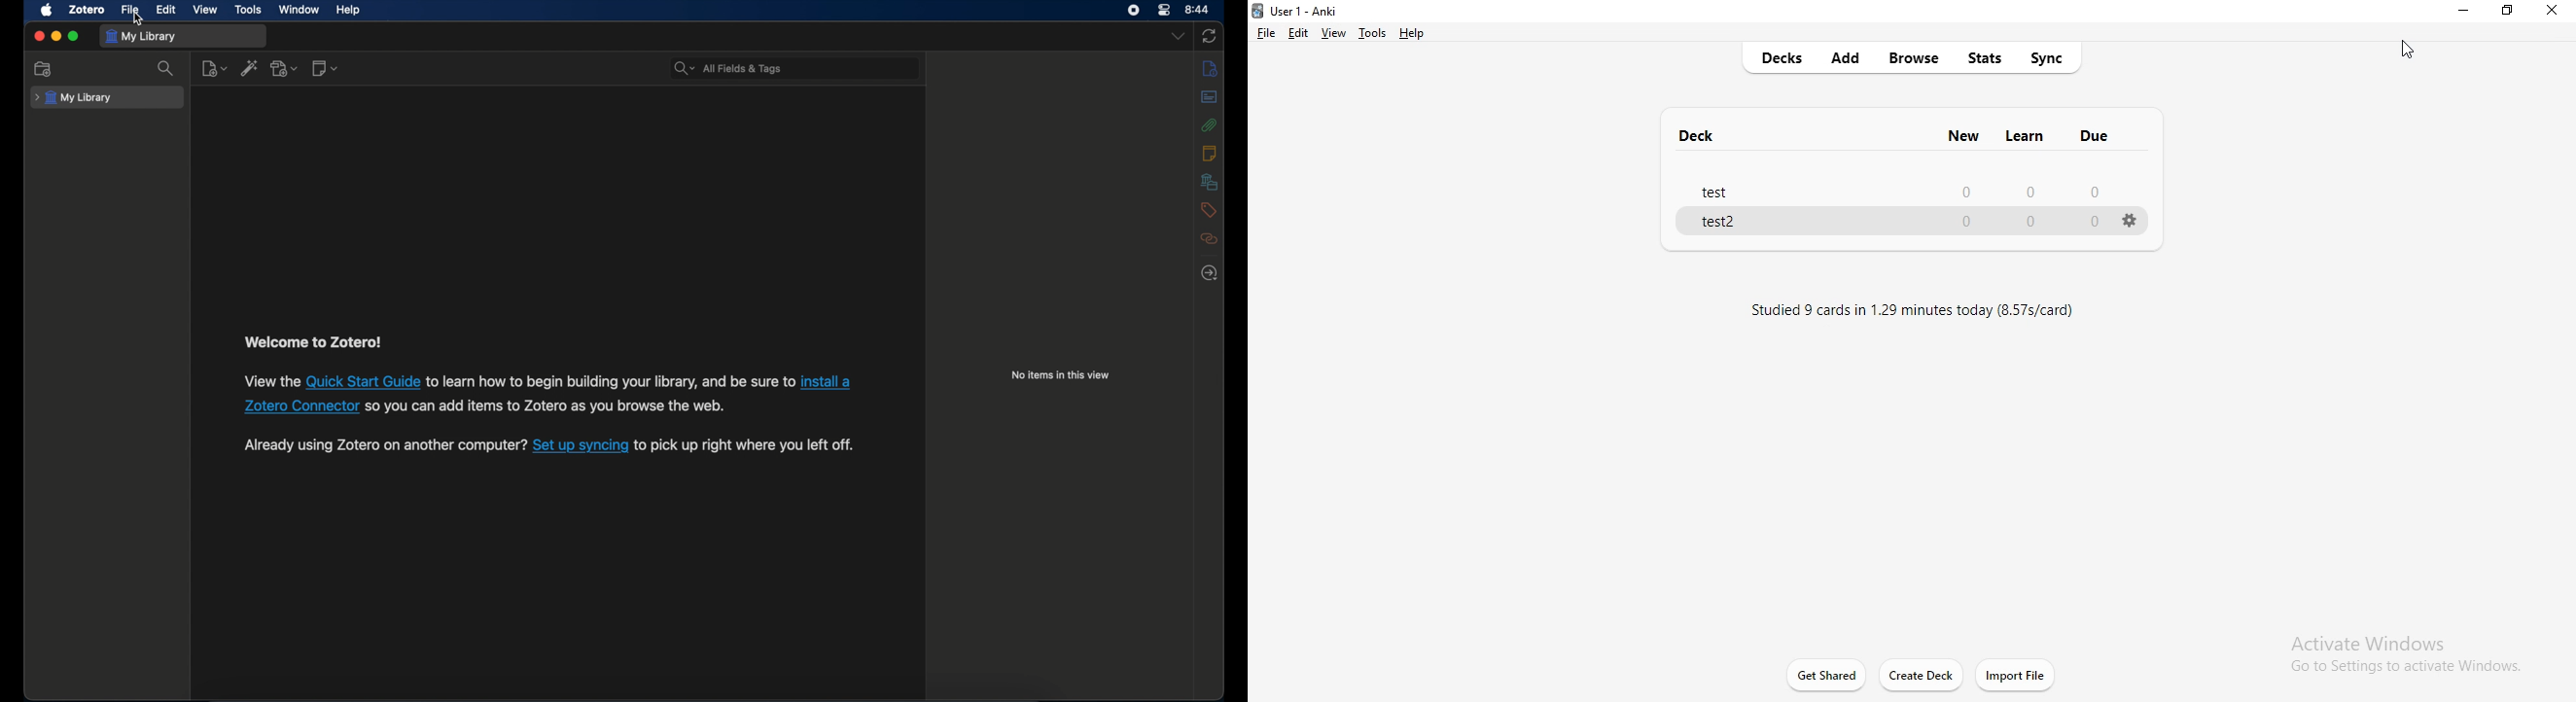 The height and width of the screenshot is (728, 2576). Describe the element at coordinates (1965, 224) in the screenshot. I see `0` at that location.